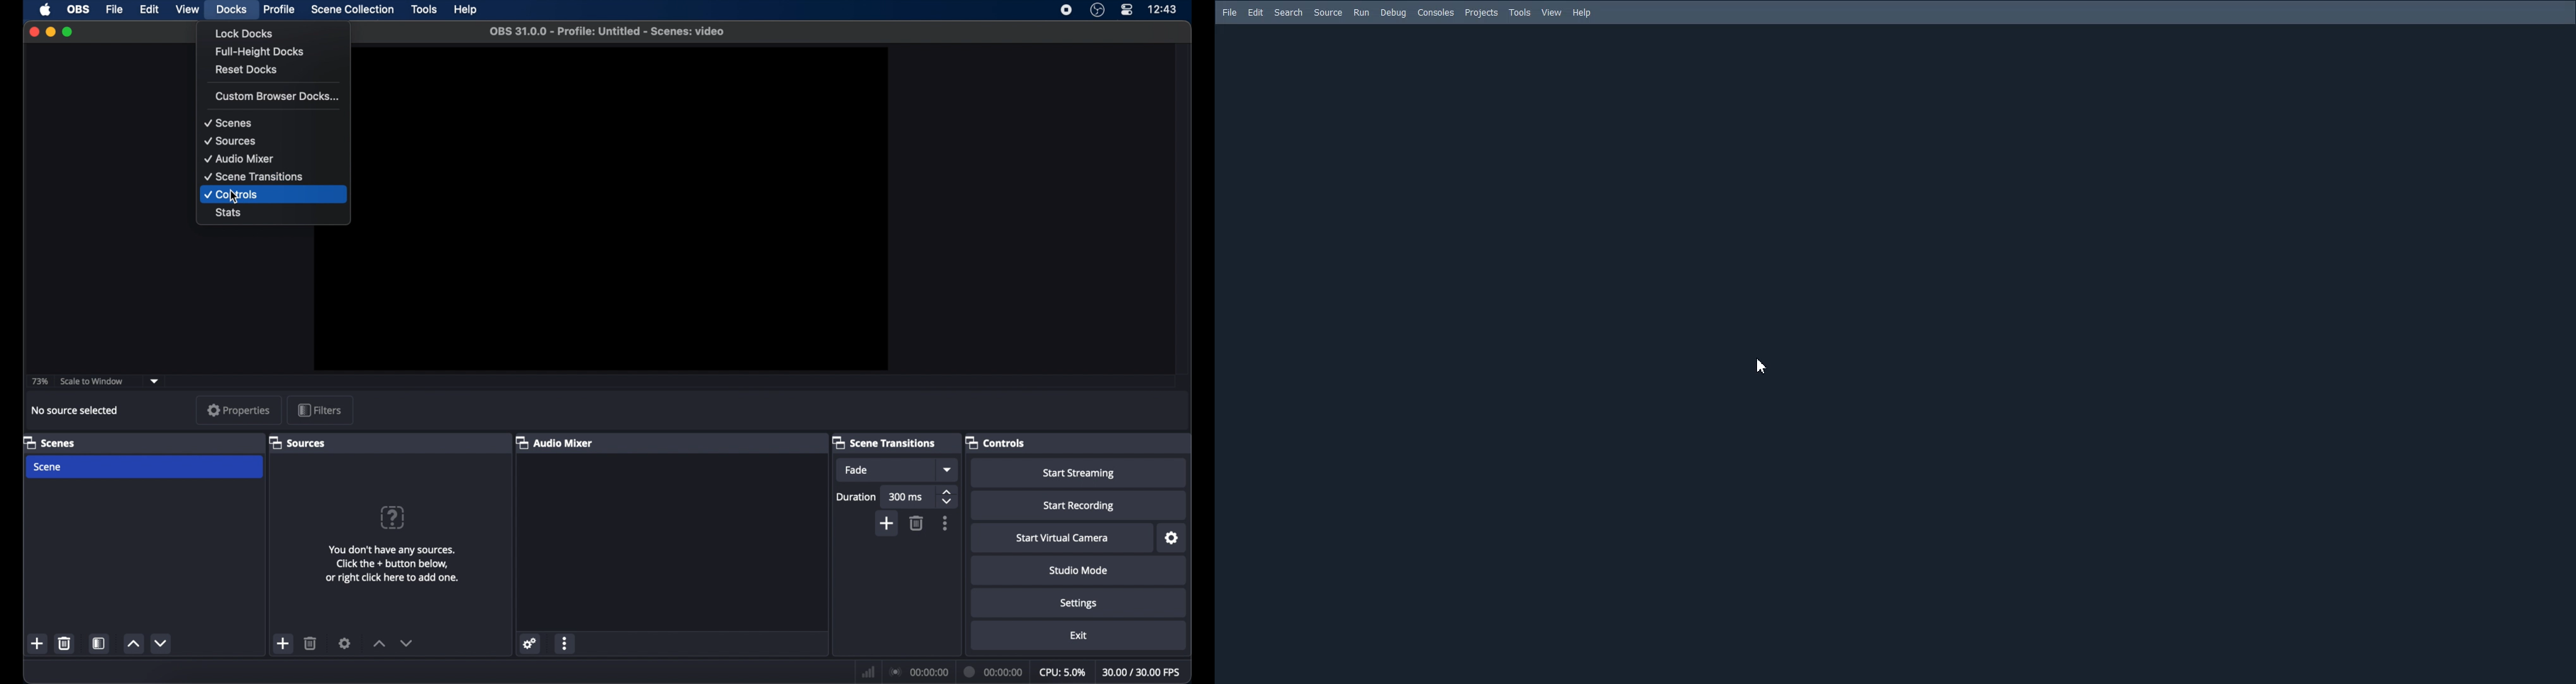  I want to click on audio mixer, so click(240, 158).